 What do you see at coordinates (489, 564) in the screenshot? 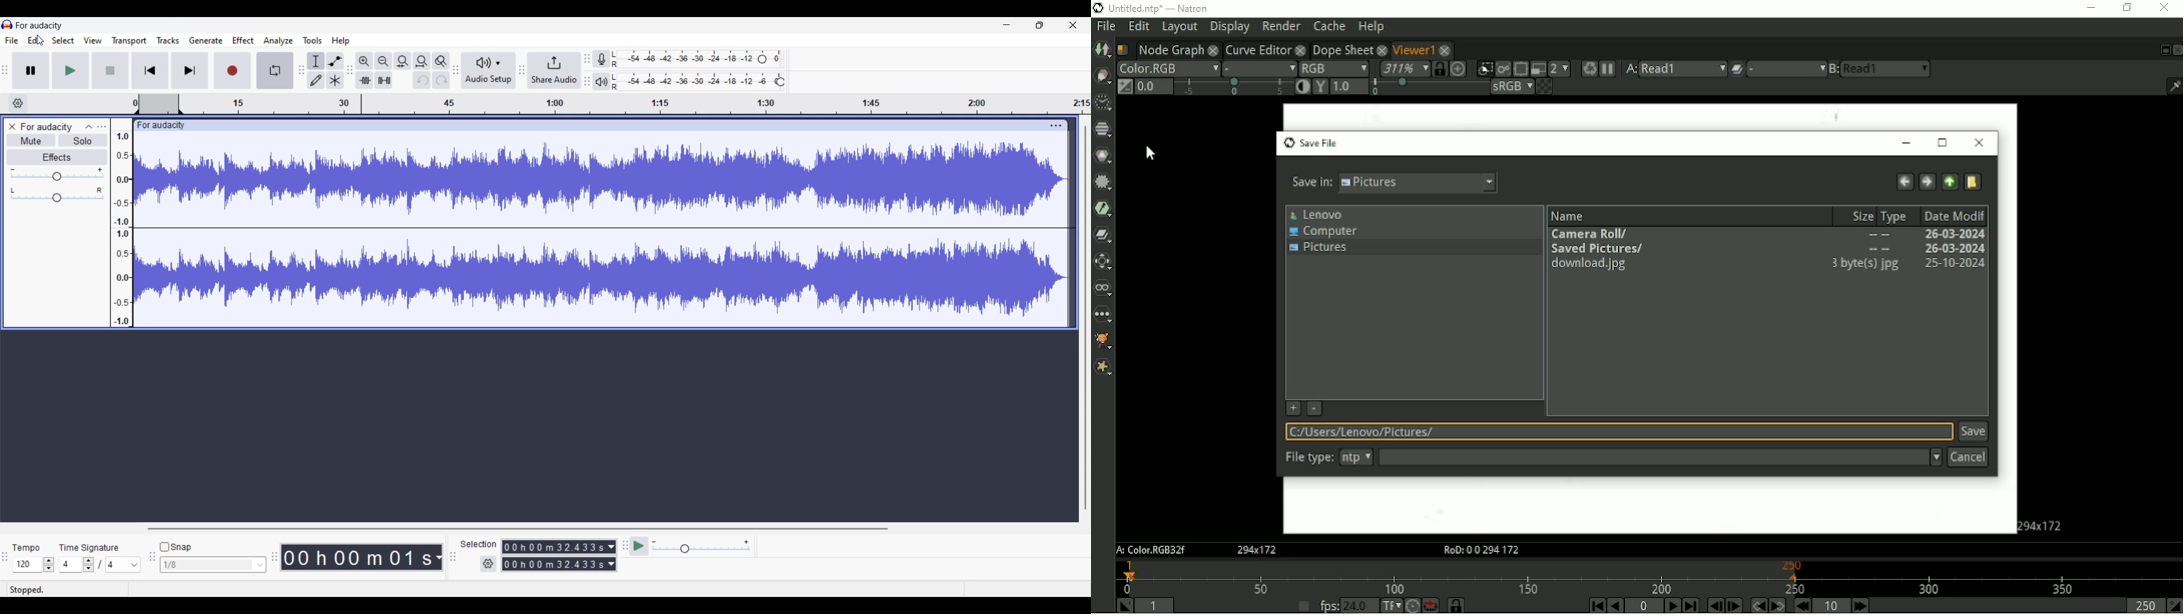
I see `Settings` at bounding box center [489, 564].